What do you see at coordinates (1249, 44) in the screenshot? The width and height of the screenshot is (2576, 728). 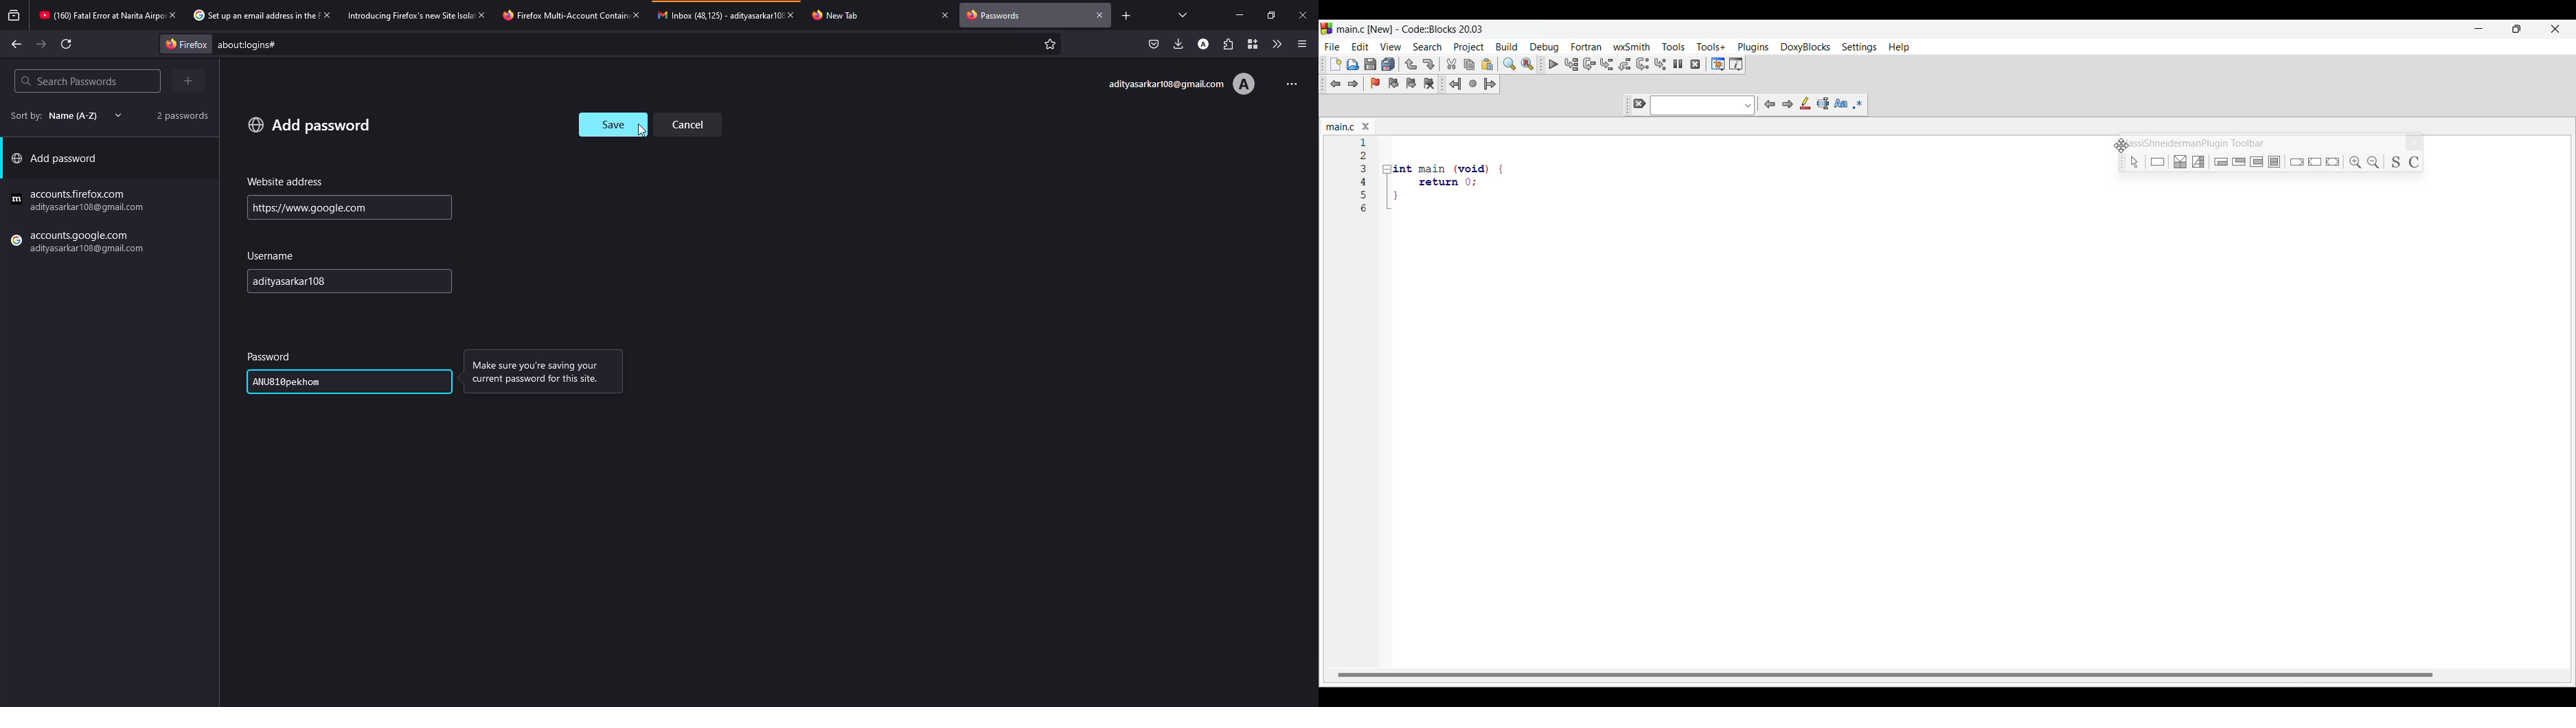 I see `container` at bounding box center [1249, 44].